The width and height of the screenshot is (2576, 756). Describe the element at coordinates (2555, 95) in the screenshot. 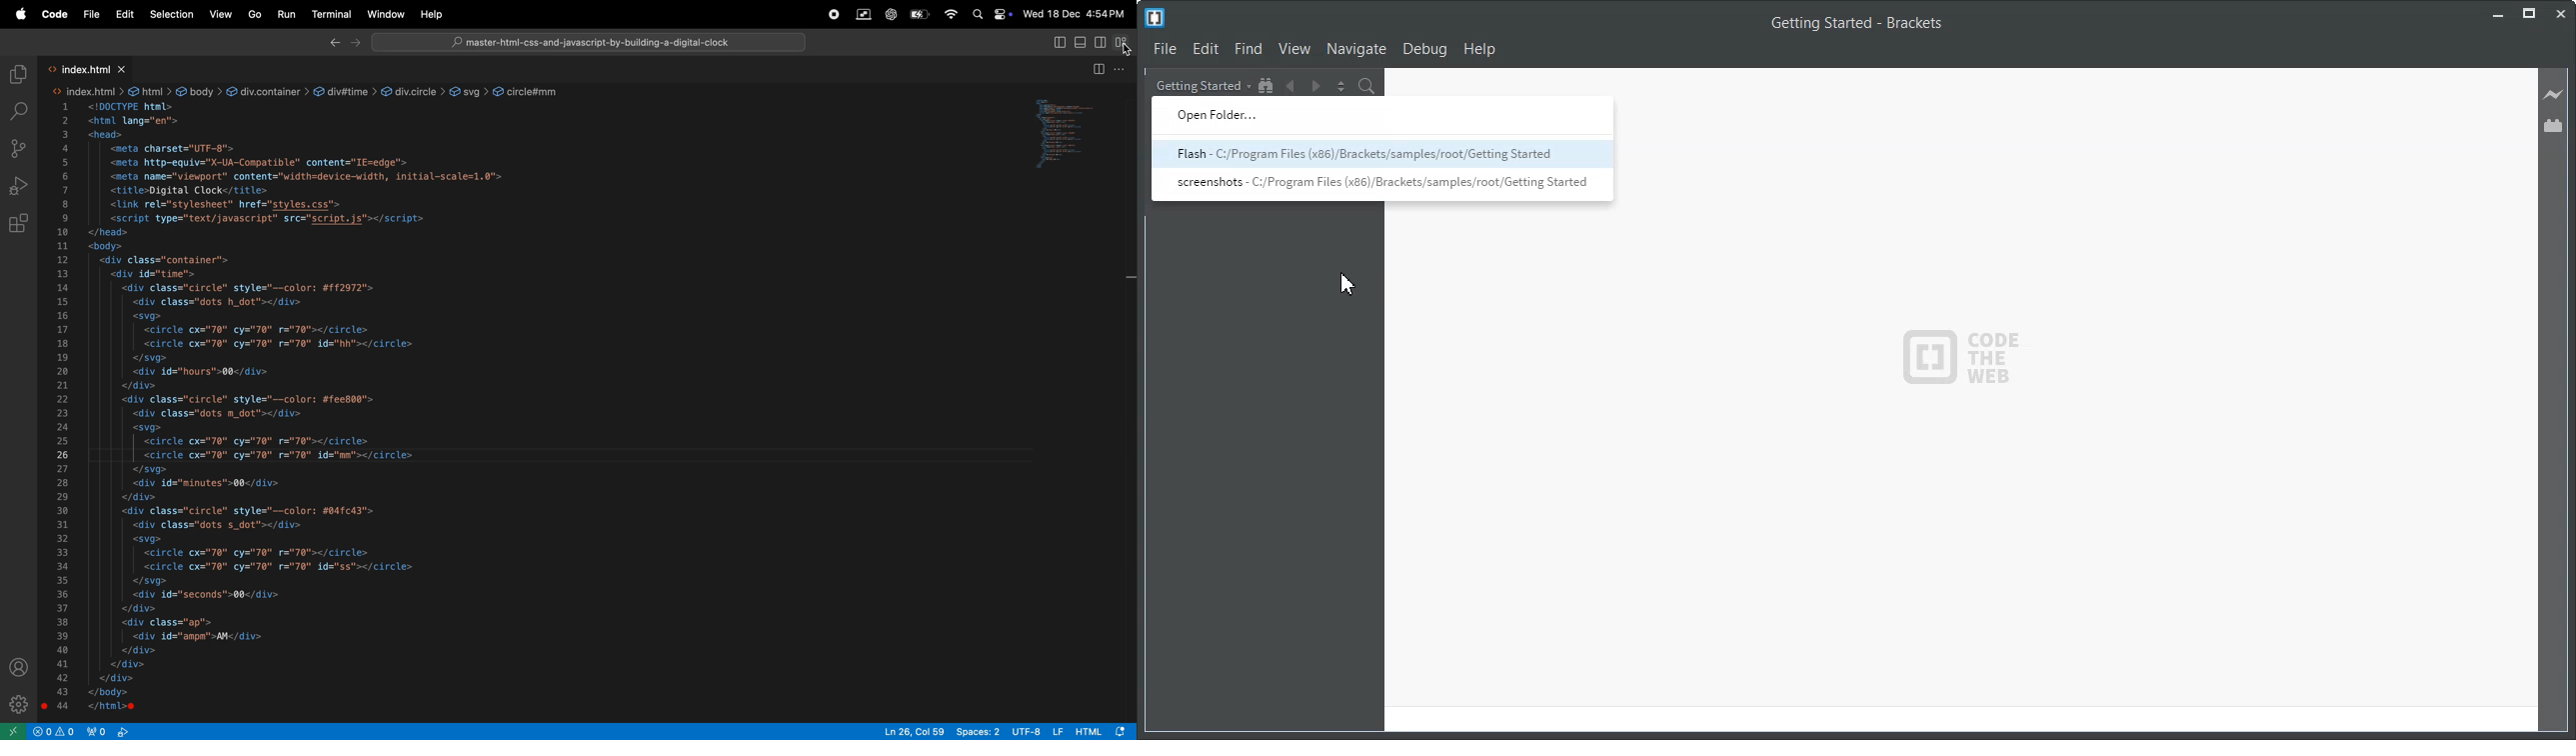

I see `Live Preview` at that location.